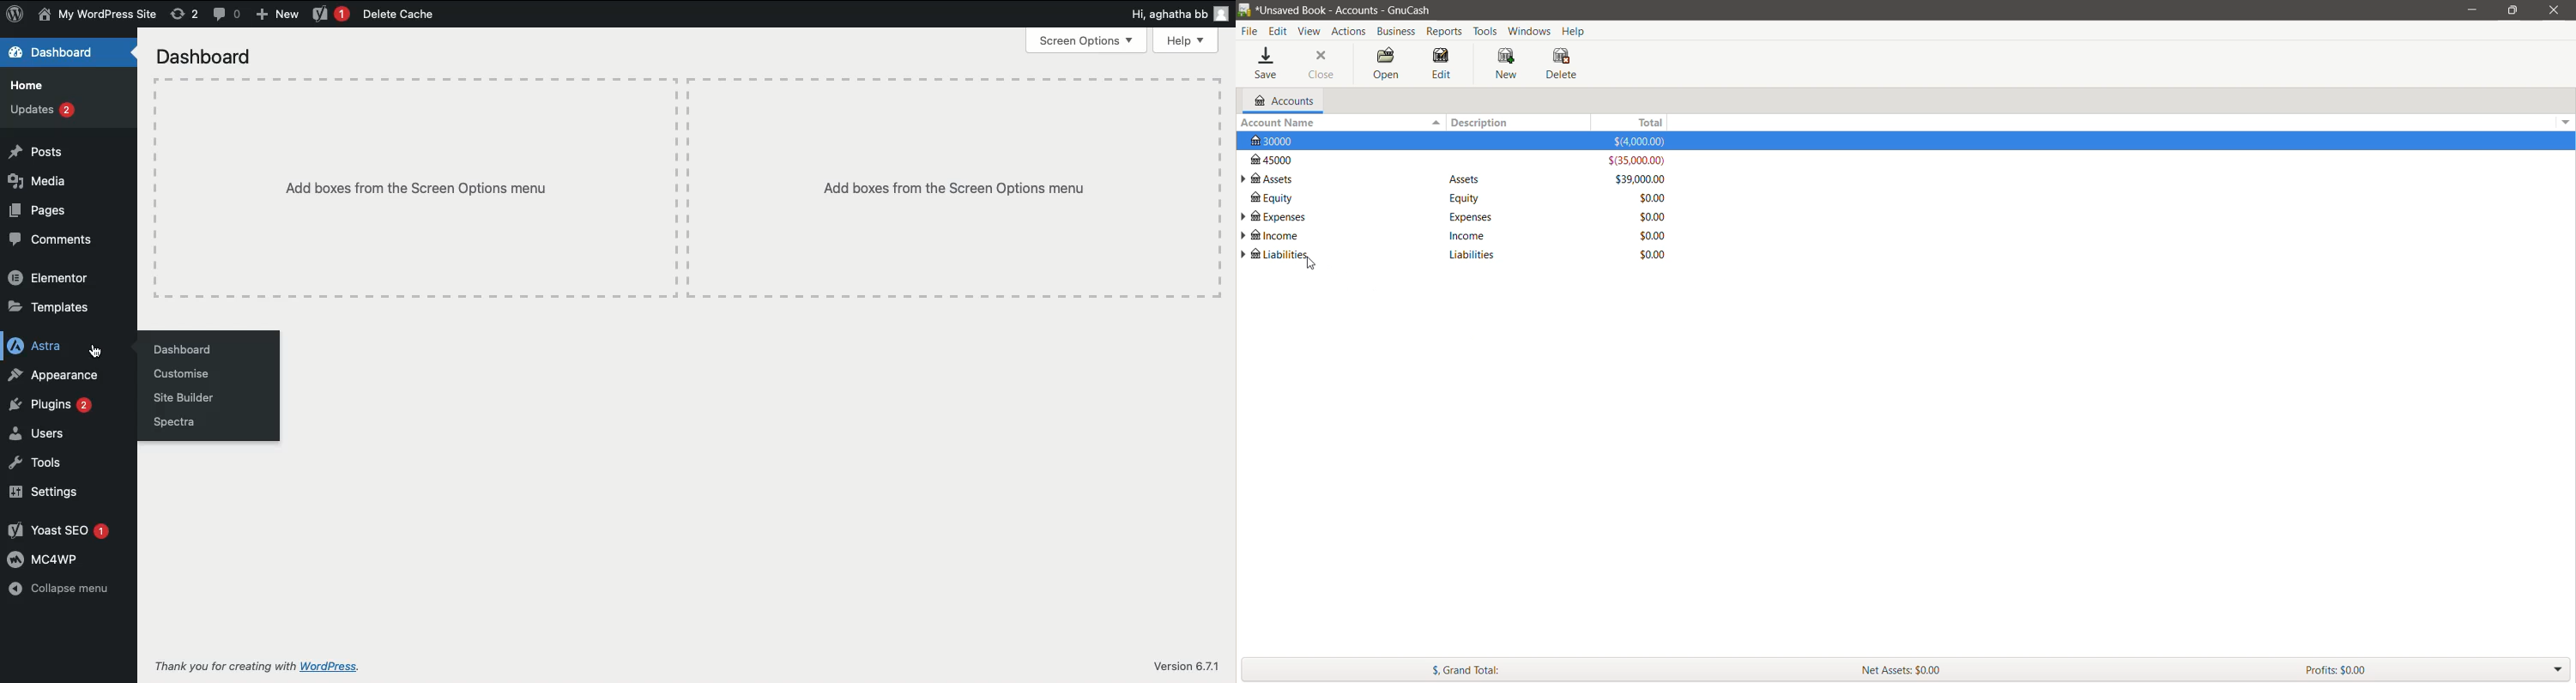 The height and width of the screenshot is (700, 2576). What do you see at coordinates (184, 15) in the screenshot?
I see `Revision` at bounding box center [184, 15].